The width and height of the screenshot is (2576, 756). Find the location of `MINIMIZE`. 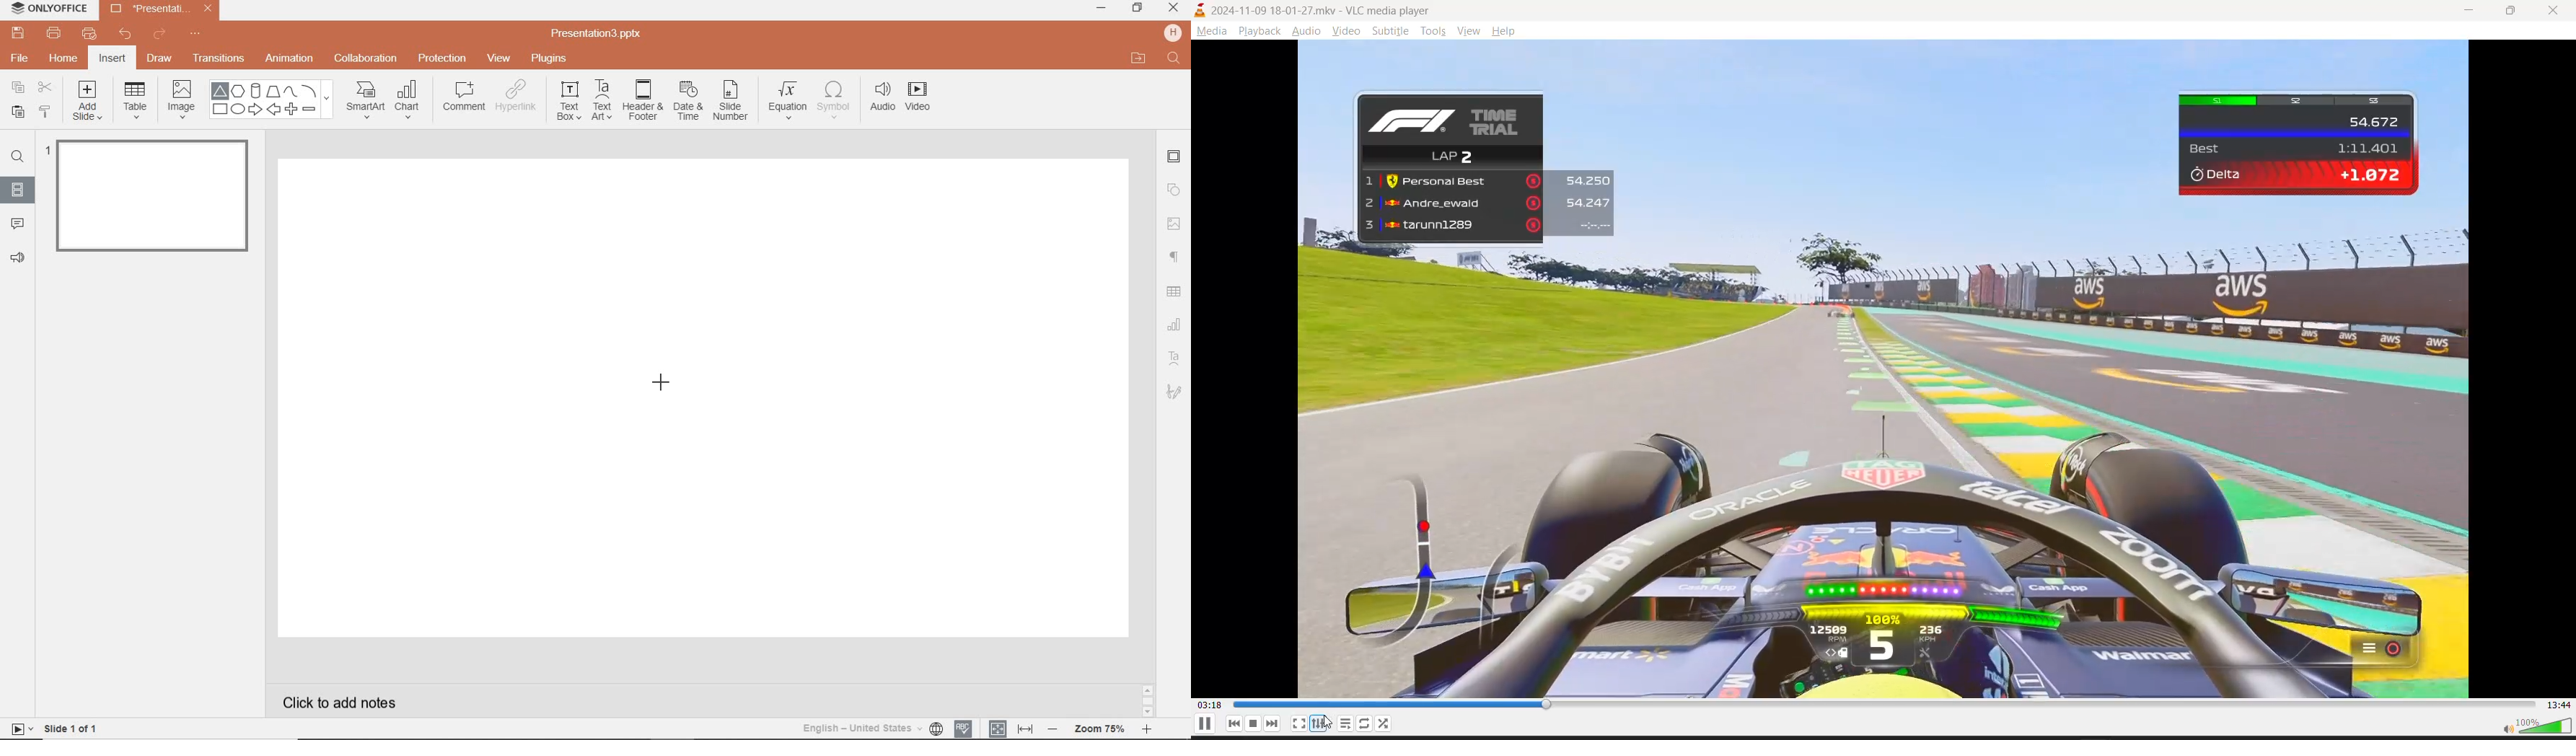

MINIMIZE is located at coordinates (1100, 9).